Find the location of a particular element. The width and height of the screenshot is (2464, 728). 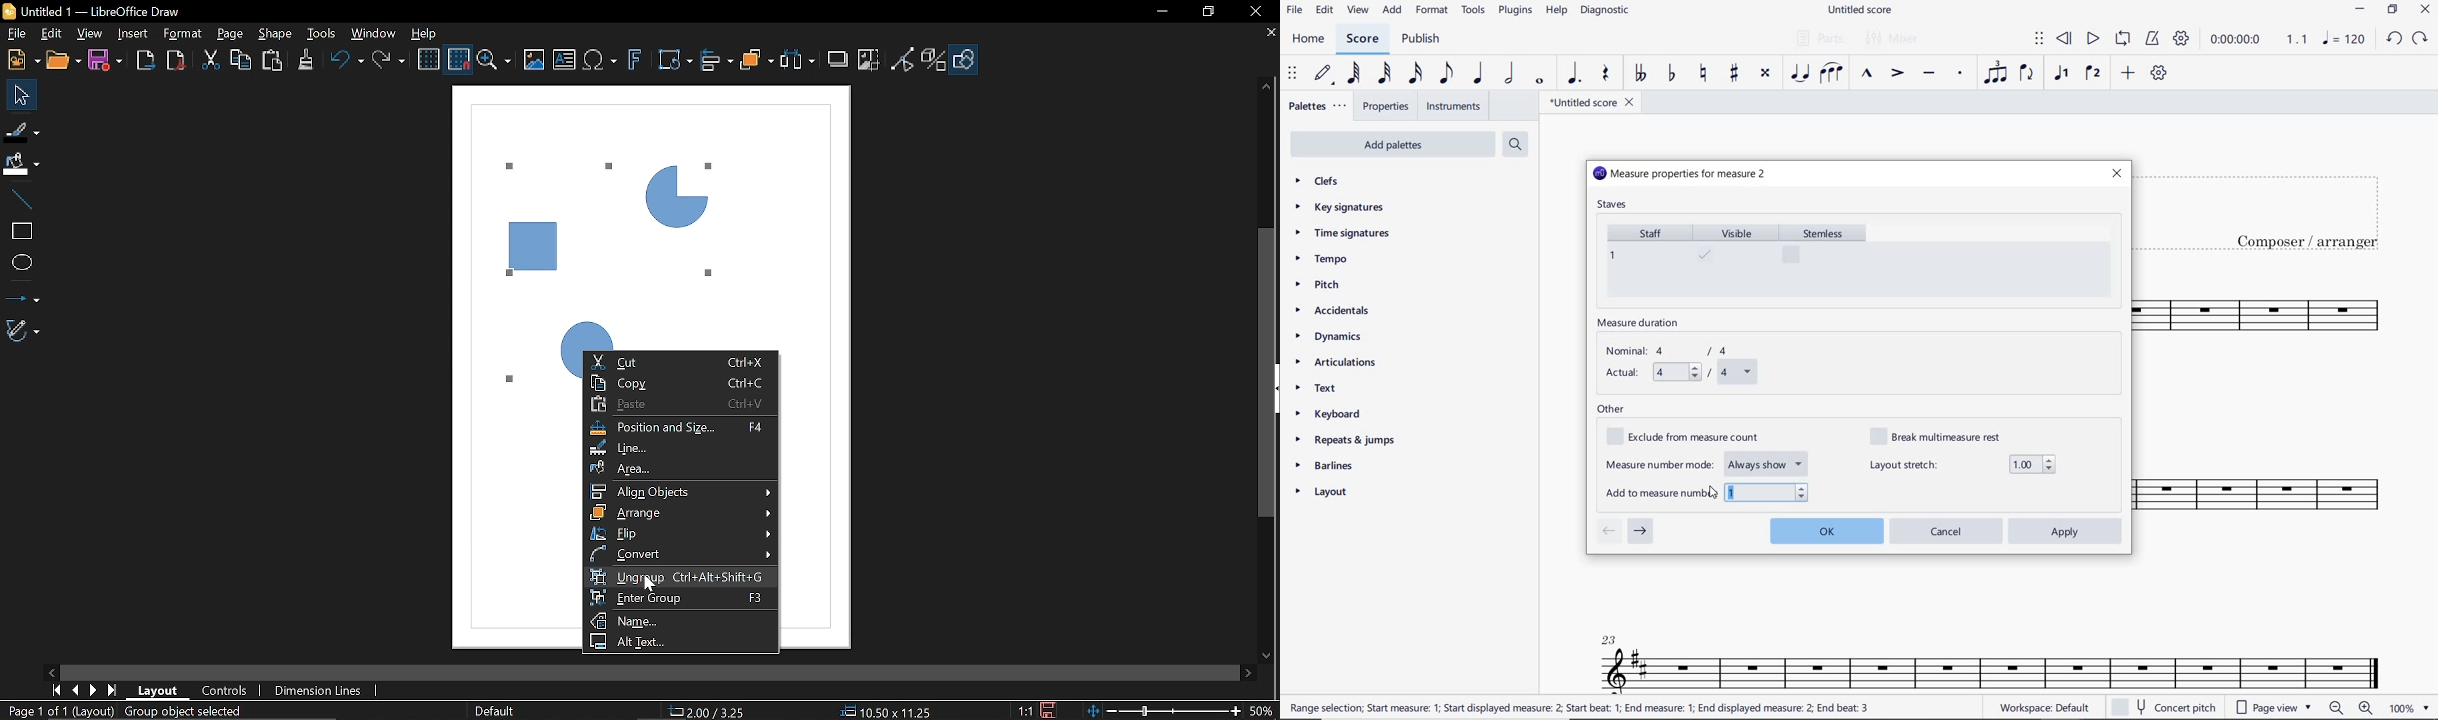

range selection is located at coordinates (1579, 708).